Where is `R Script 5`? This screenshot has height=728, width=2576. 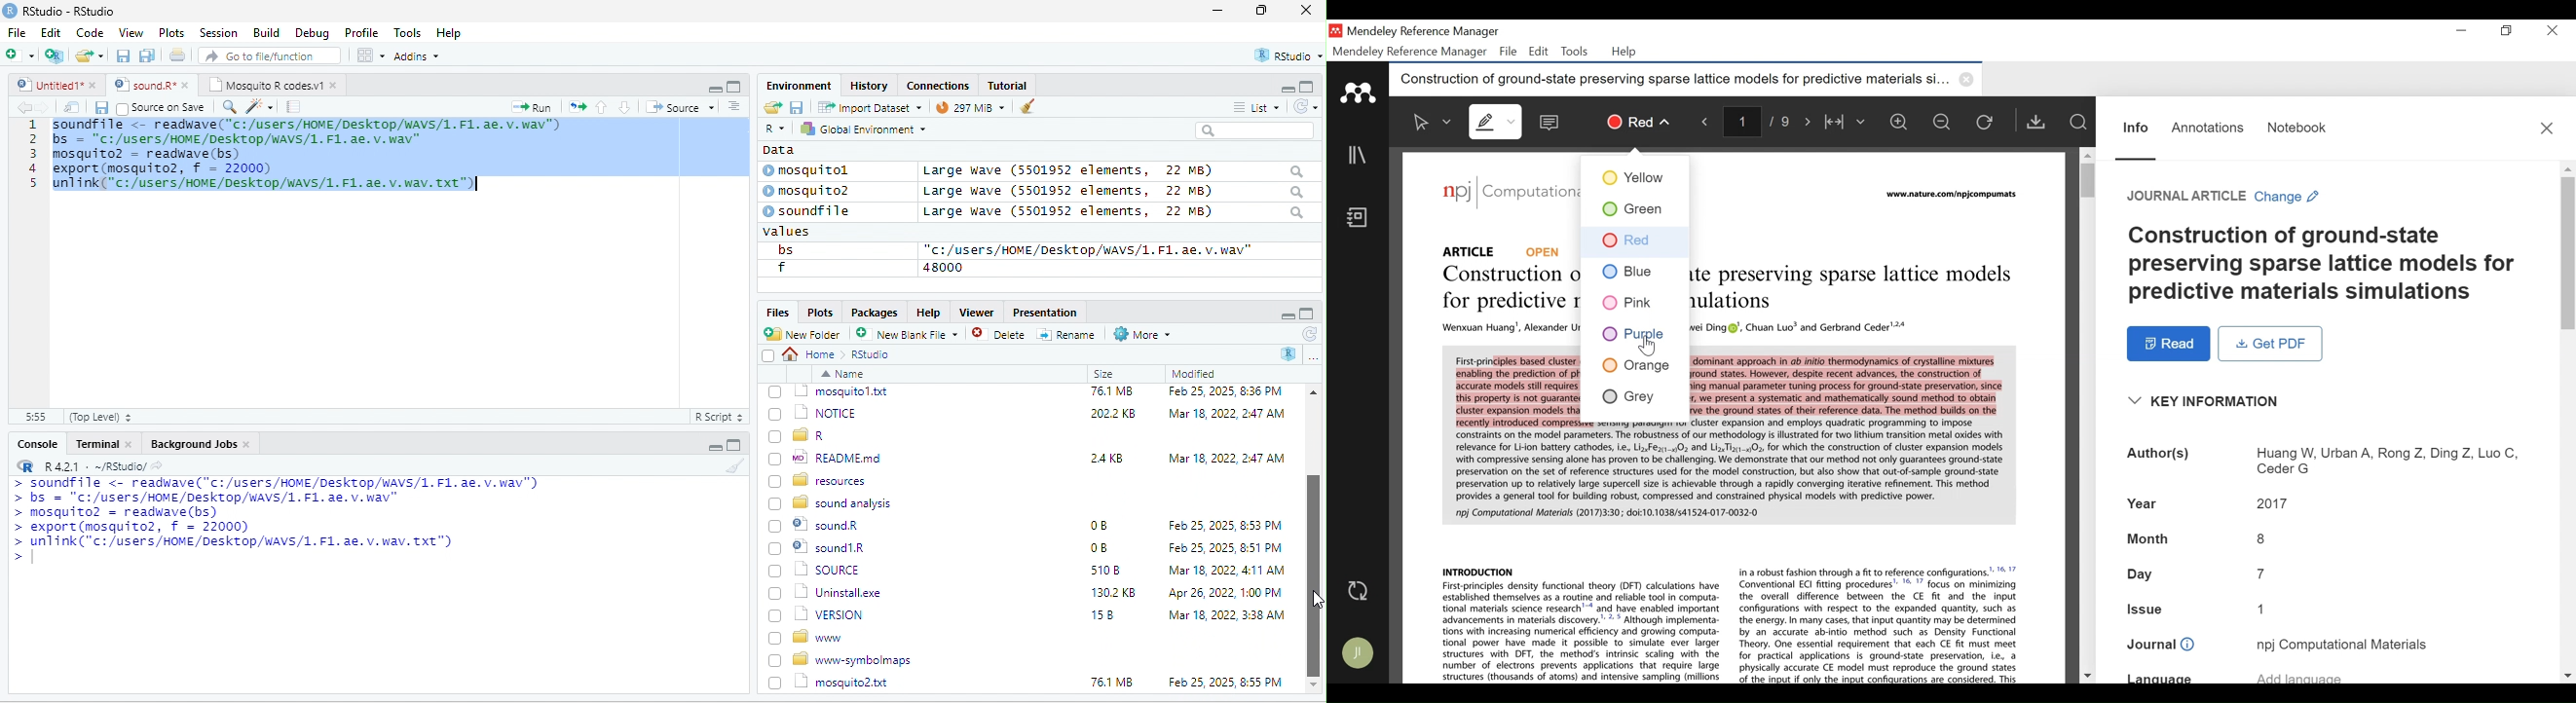 R Script 5 is located at coordinates (720, 417).